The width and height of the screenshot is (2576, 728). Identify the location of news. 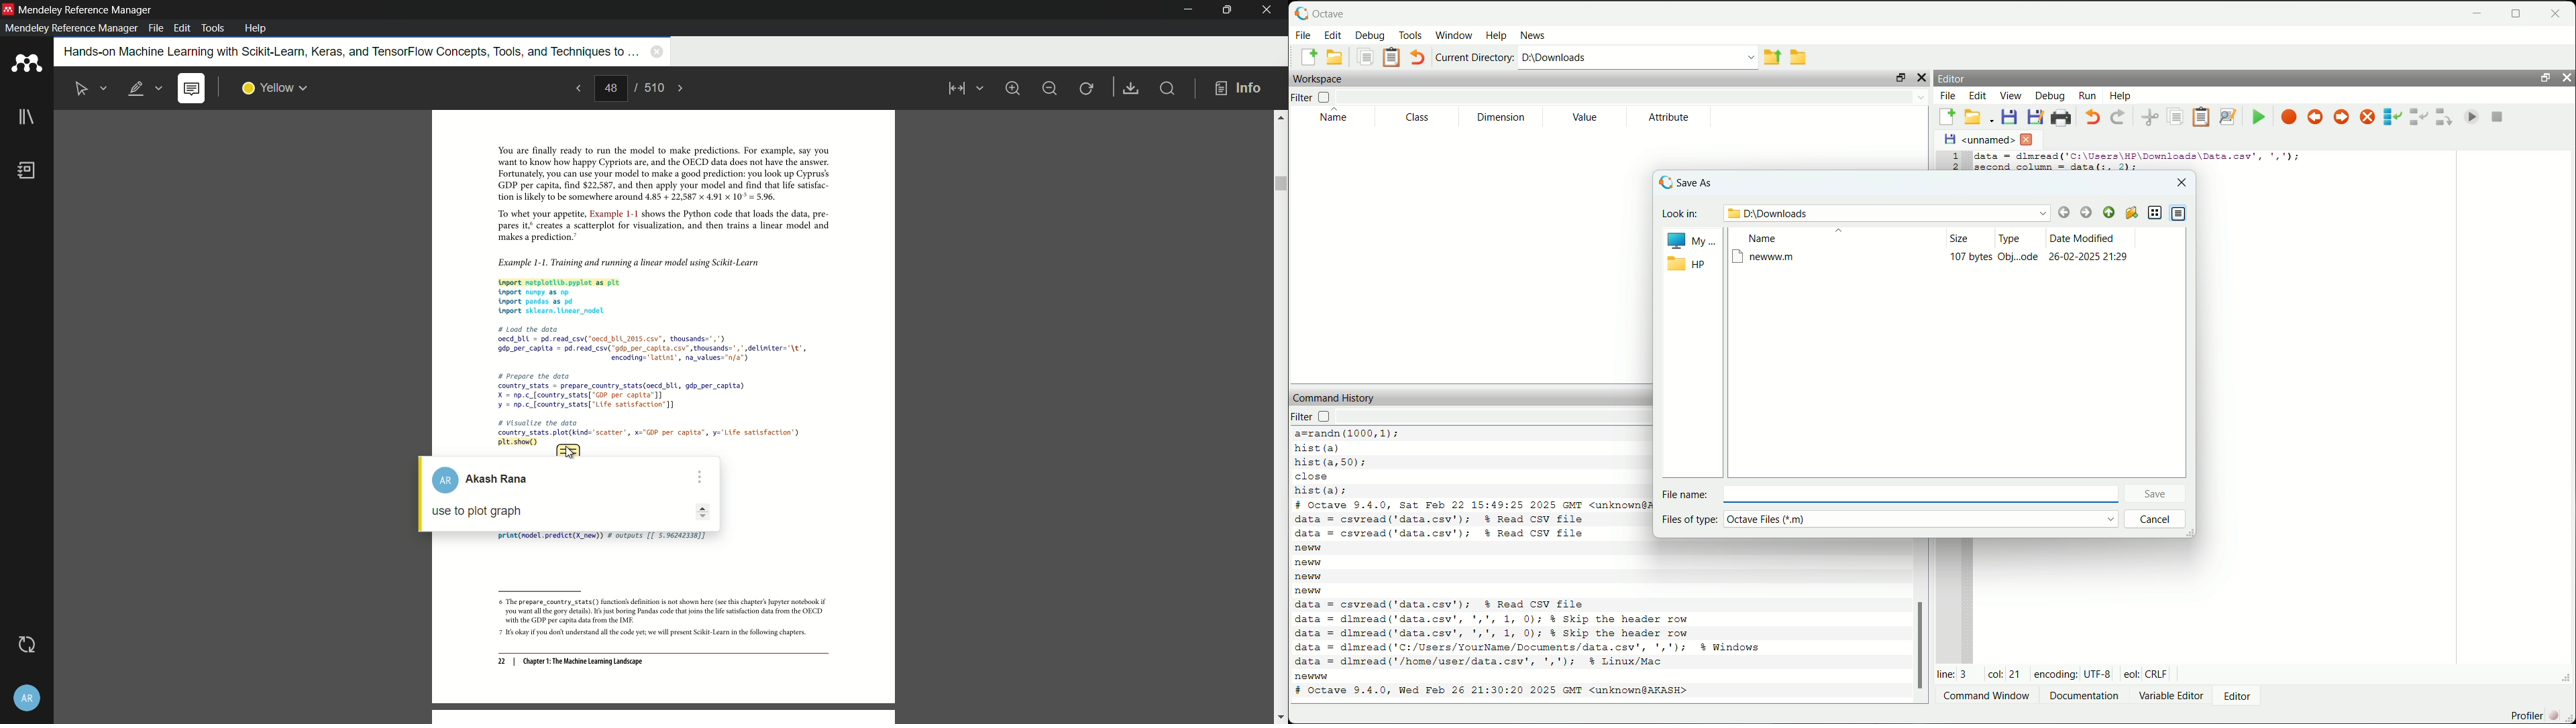
(1535, 35).